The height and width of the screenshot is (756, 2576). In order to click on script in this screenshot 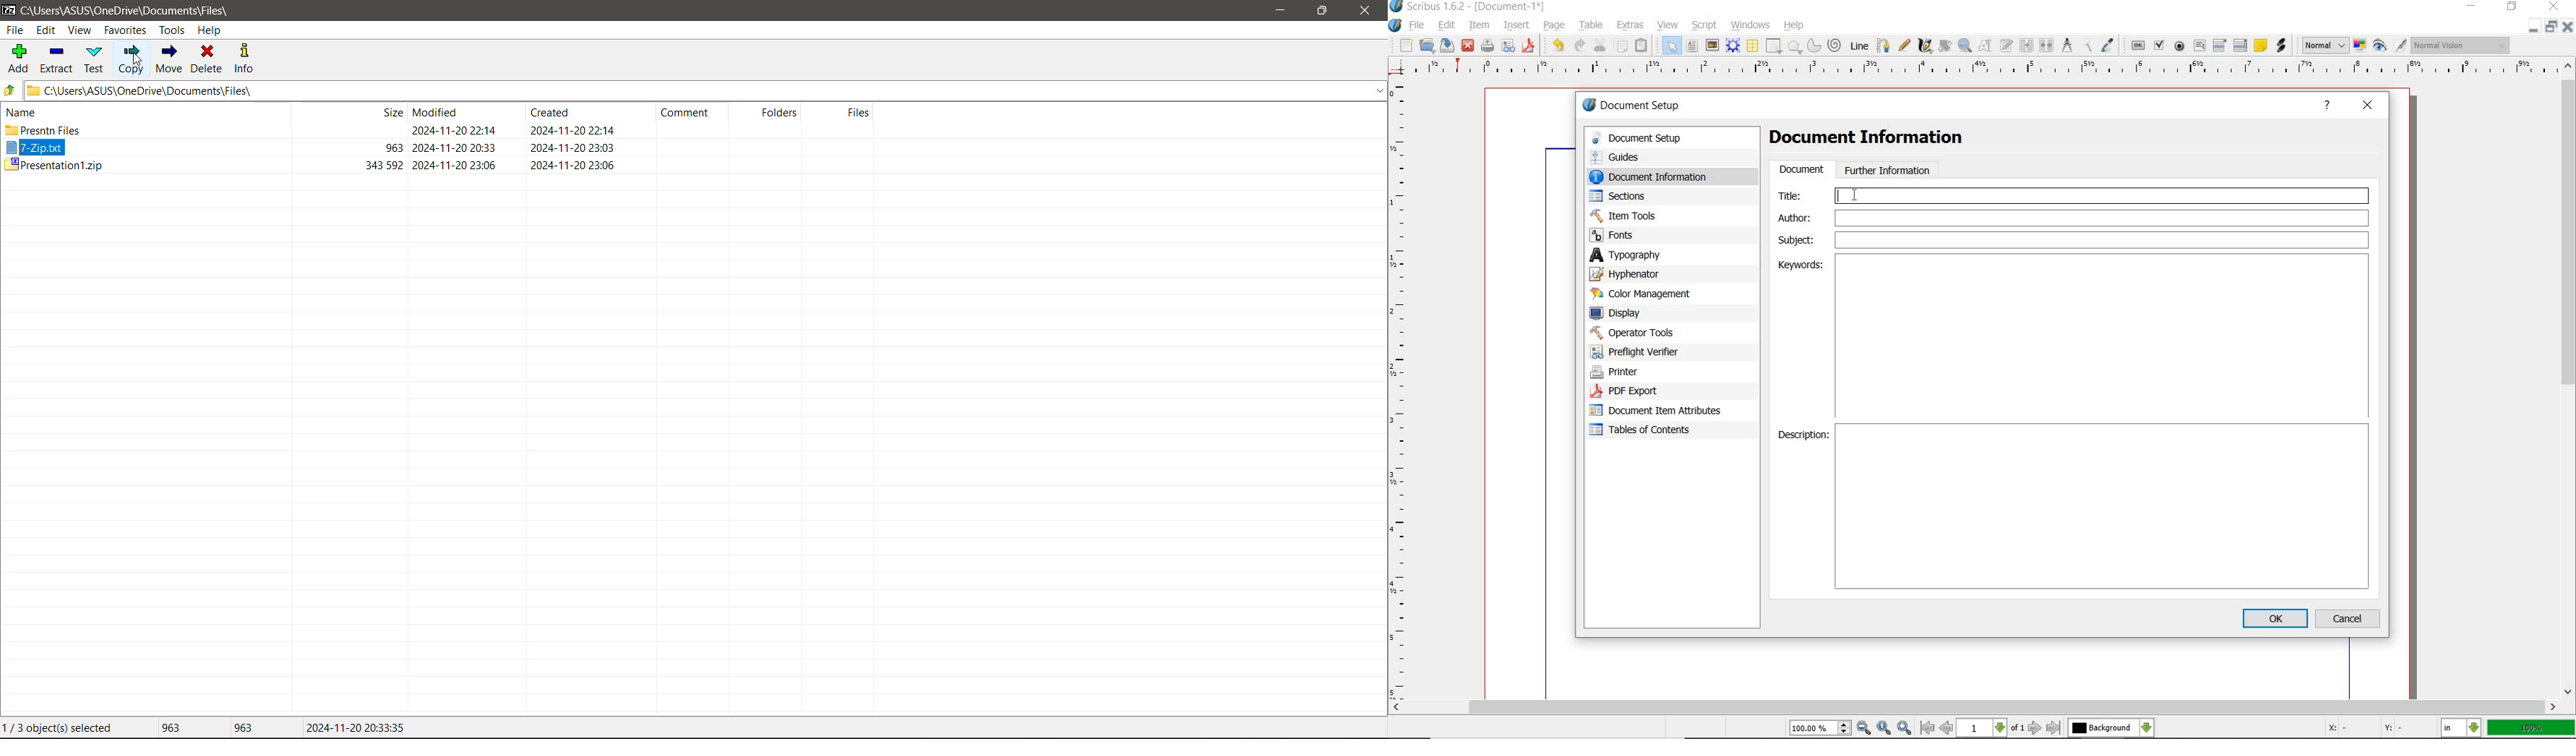, I will do `click(1705, 25)`.